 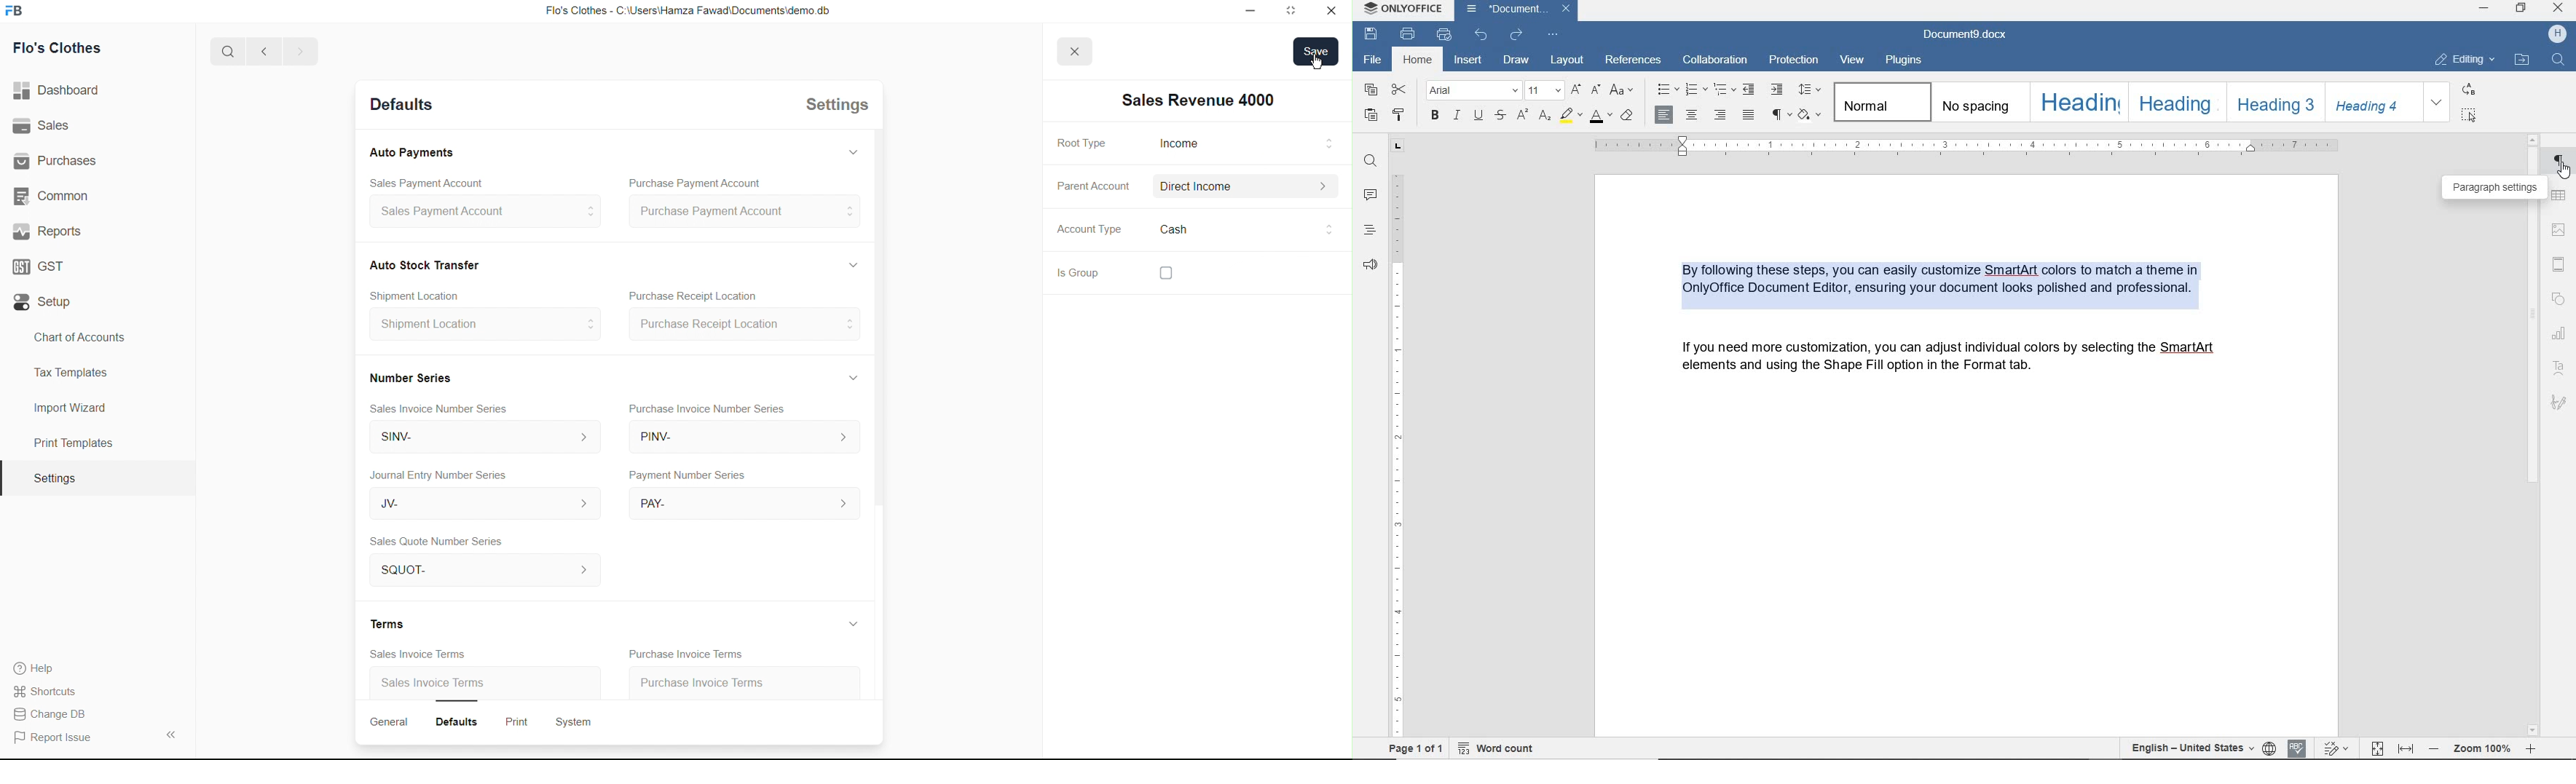 I want to click on cut, so click(x=1400, y=90).